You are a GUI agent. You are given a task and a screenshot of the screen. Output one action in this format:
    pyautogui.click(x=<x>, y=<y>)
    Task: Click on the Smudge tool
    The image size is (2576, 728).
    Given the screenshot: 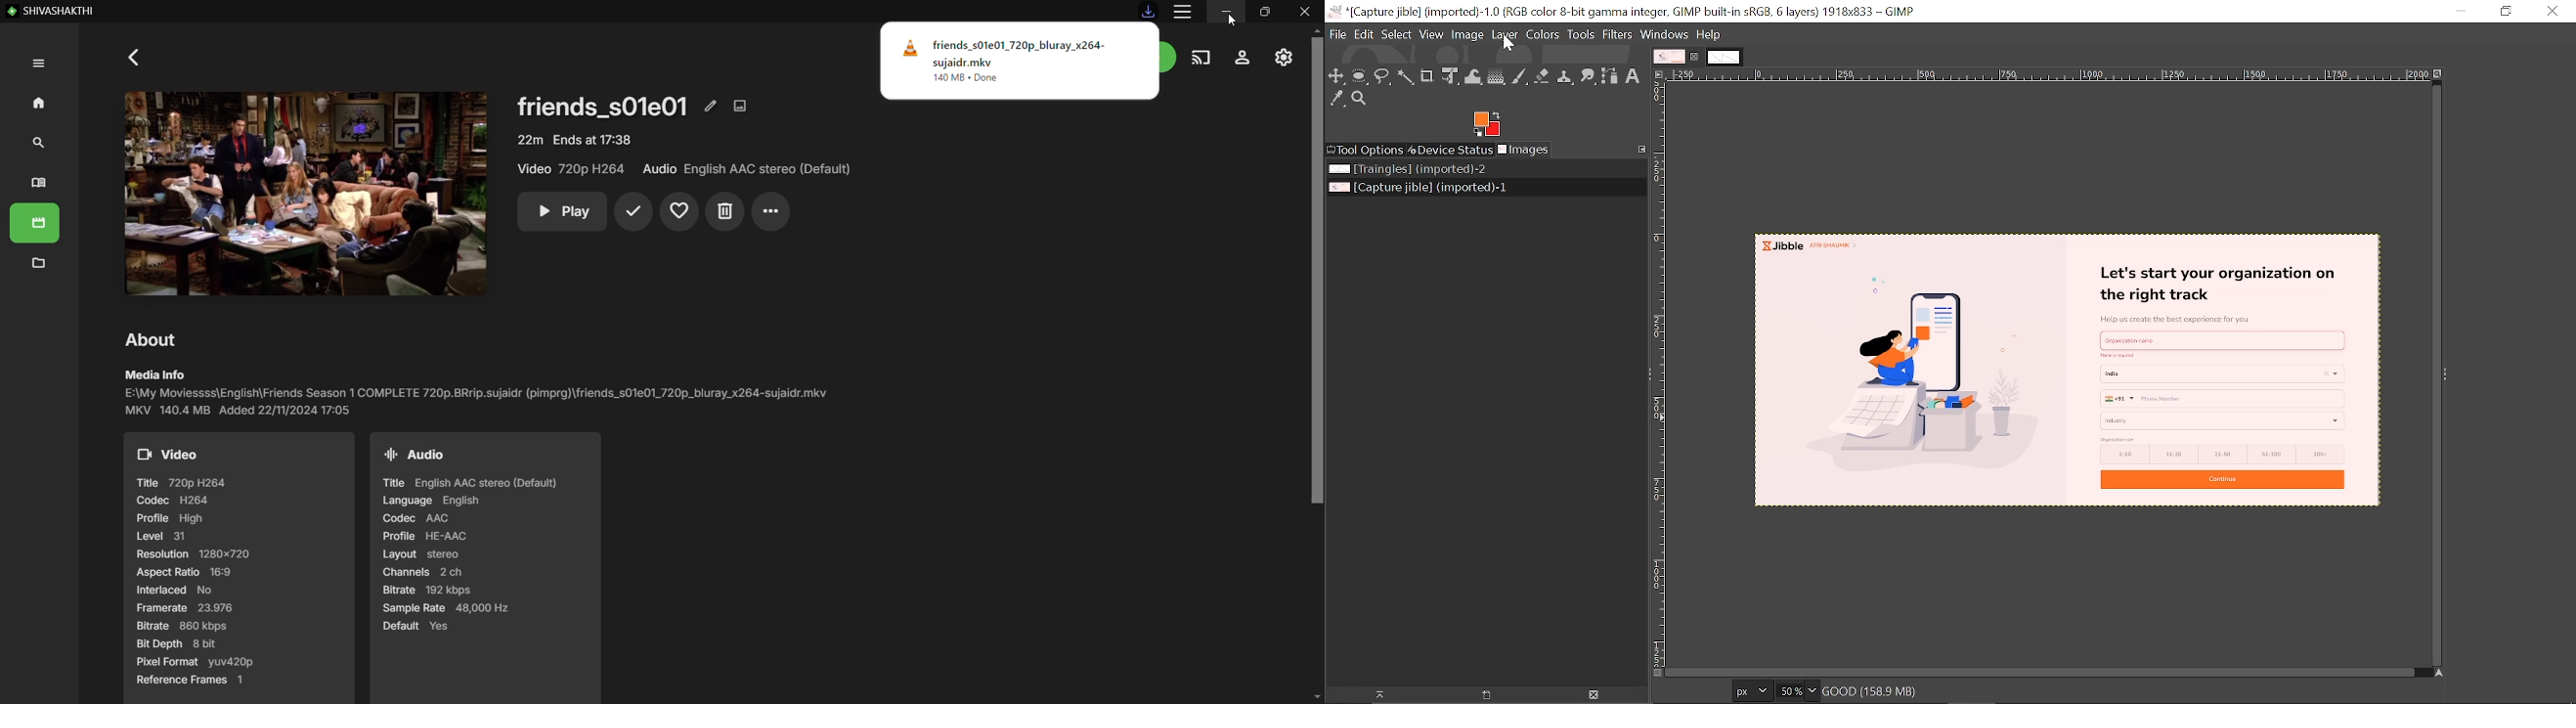 What is the action you would take?
    pyautogui.click(x=1589, y=76)
    